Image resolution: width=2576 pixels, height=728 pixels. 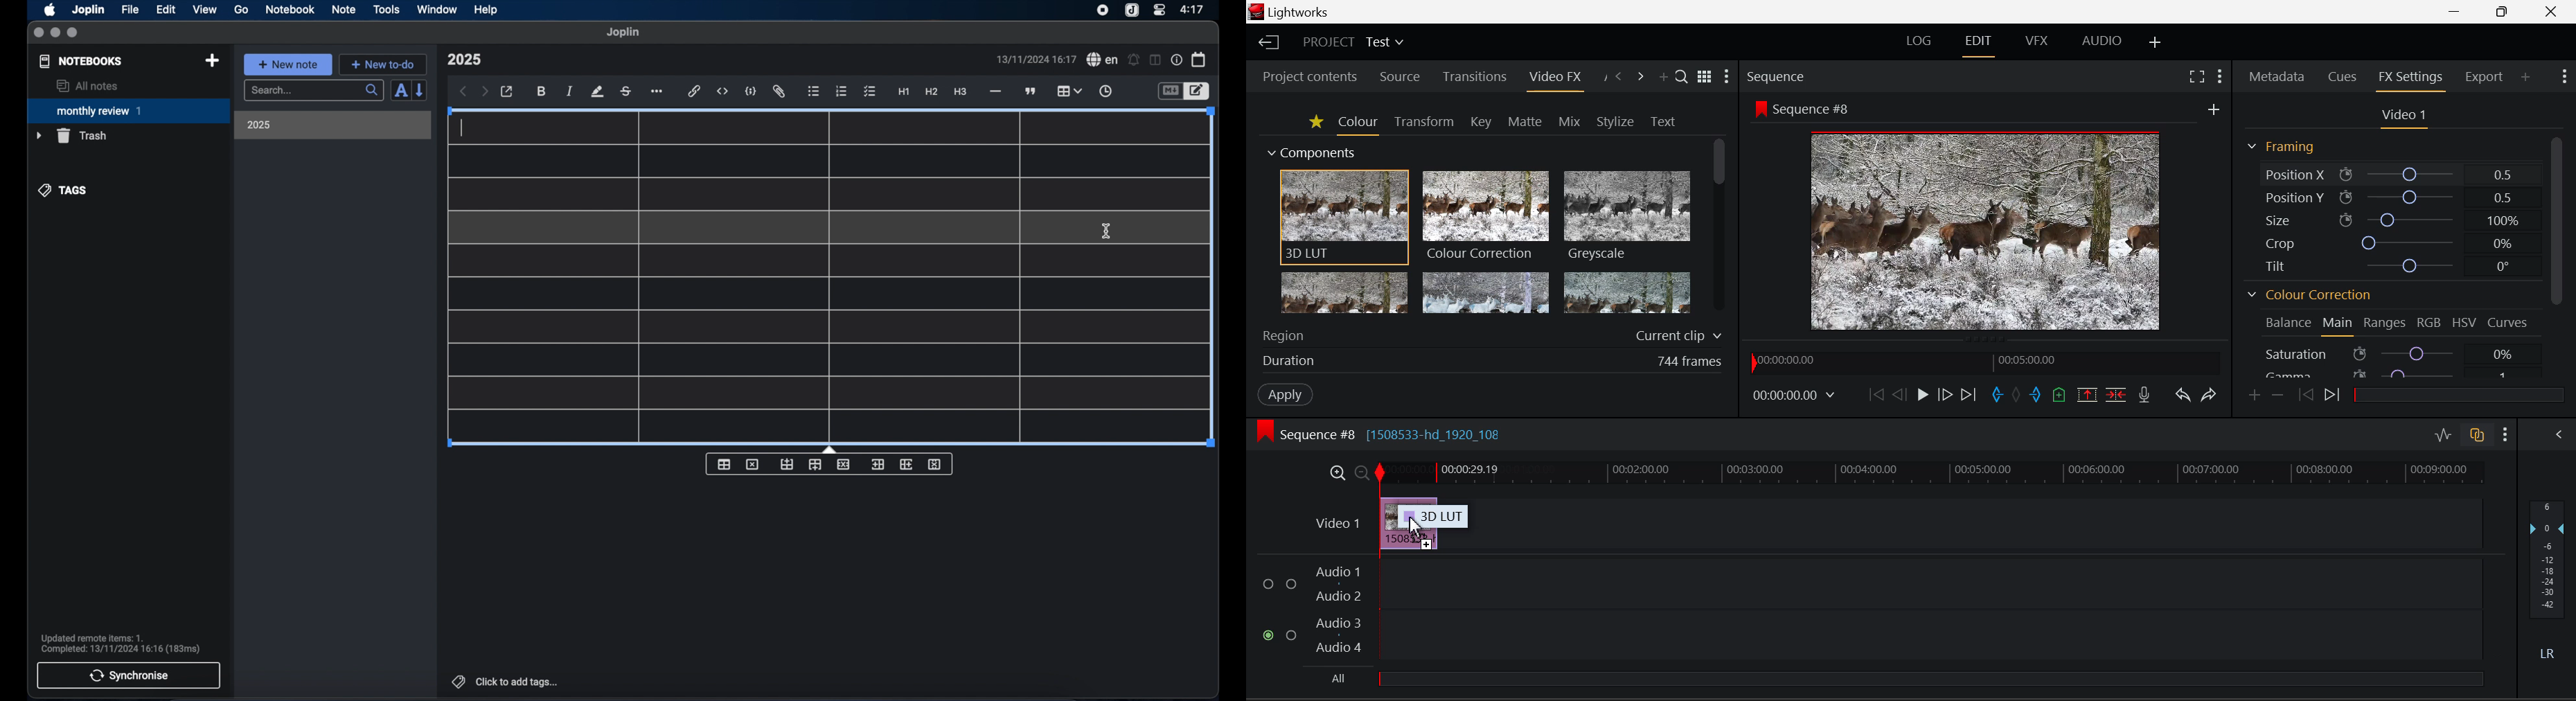 What do you see at coordinates (752, 465) in the screenshot?
I see `delete table` at bounding box center [752, 465].